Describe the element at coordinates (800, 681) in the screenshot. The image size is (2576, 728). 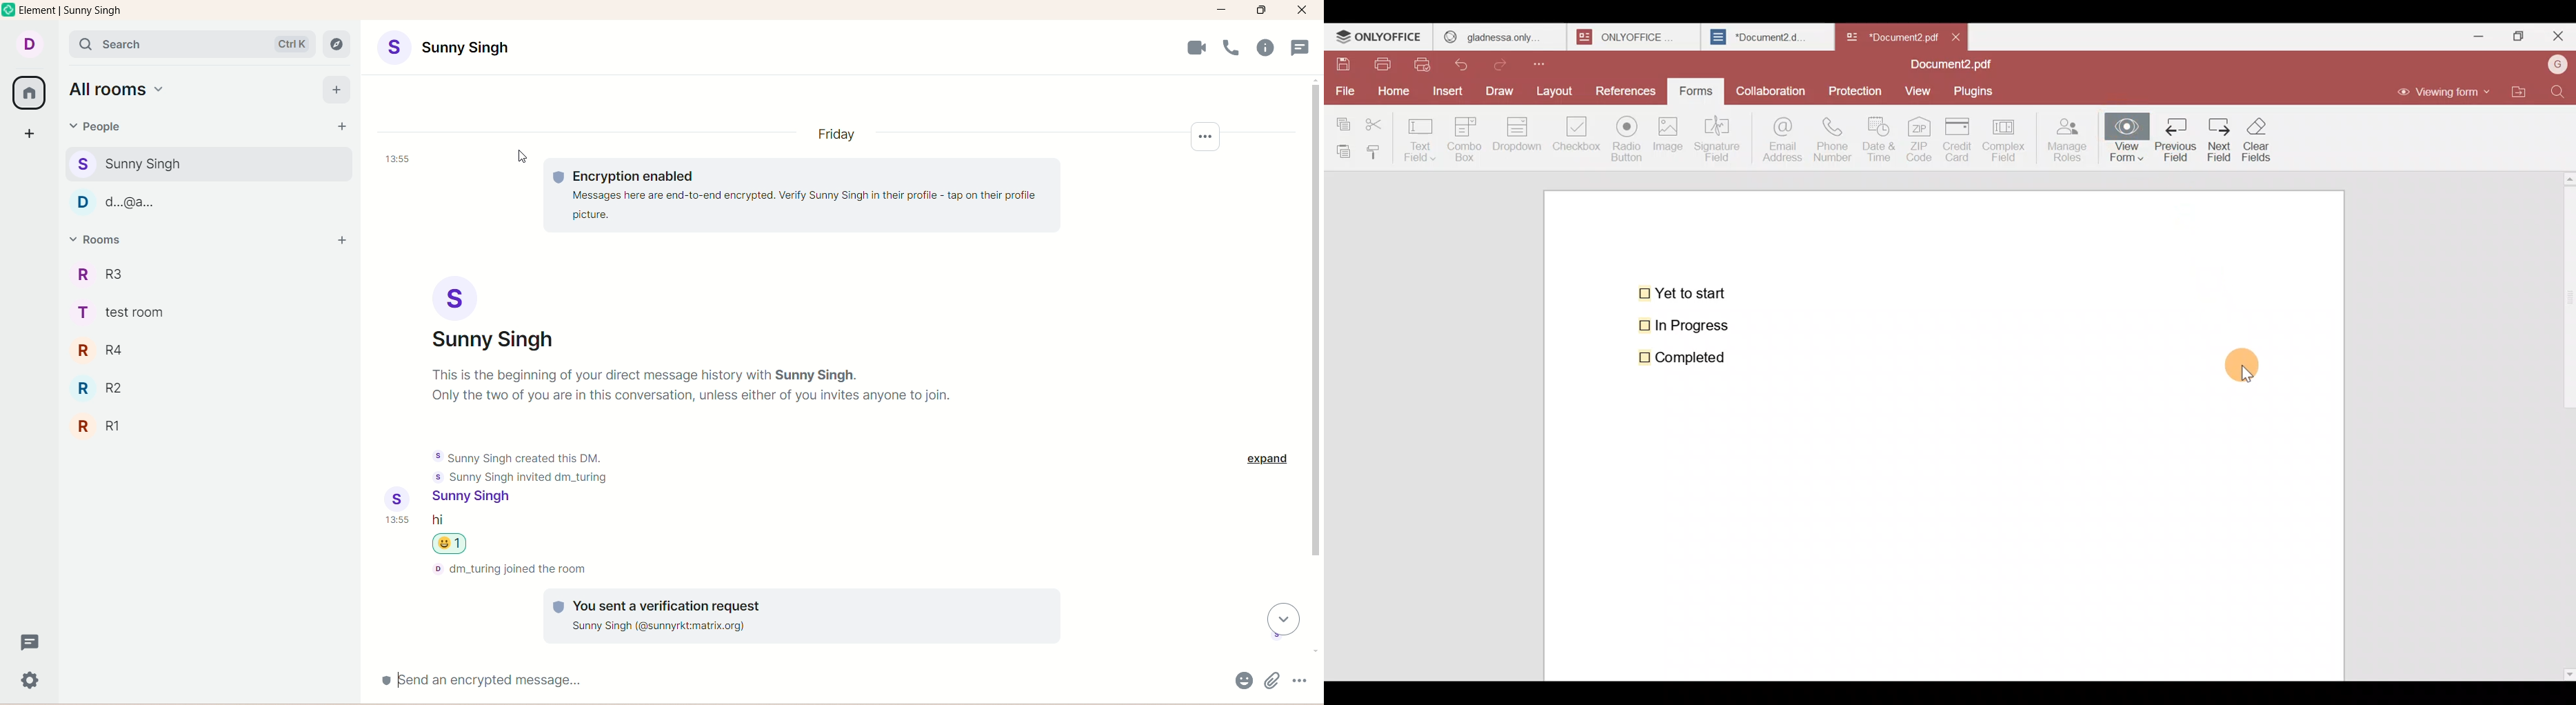
I see `send message` at that location.